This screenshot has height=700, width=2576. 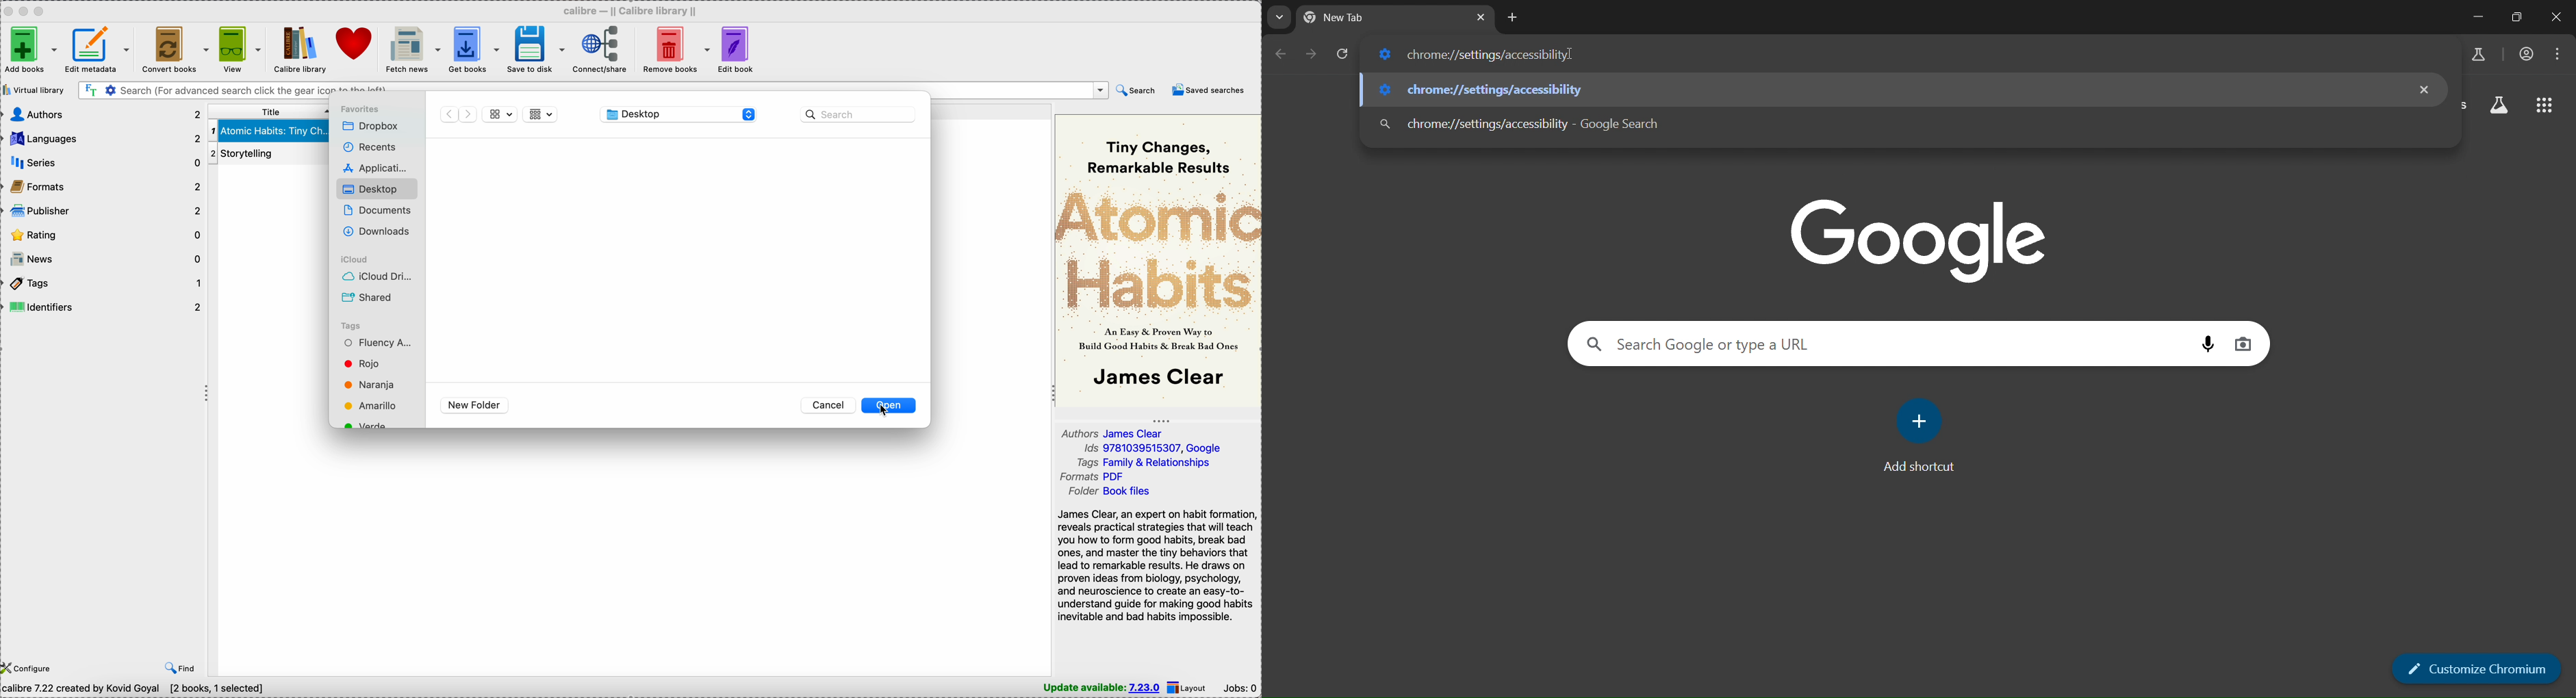 What do you see at coordinates (1103, 688) in the screenshot?
I see `update available: 7.23.0` at bounding box center [1103, 688].